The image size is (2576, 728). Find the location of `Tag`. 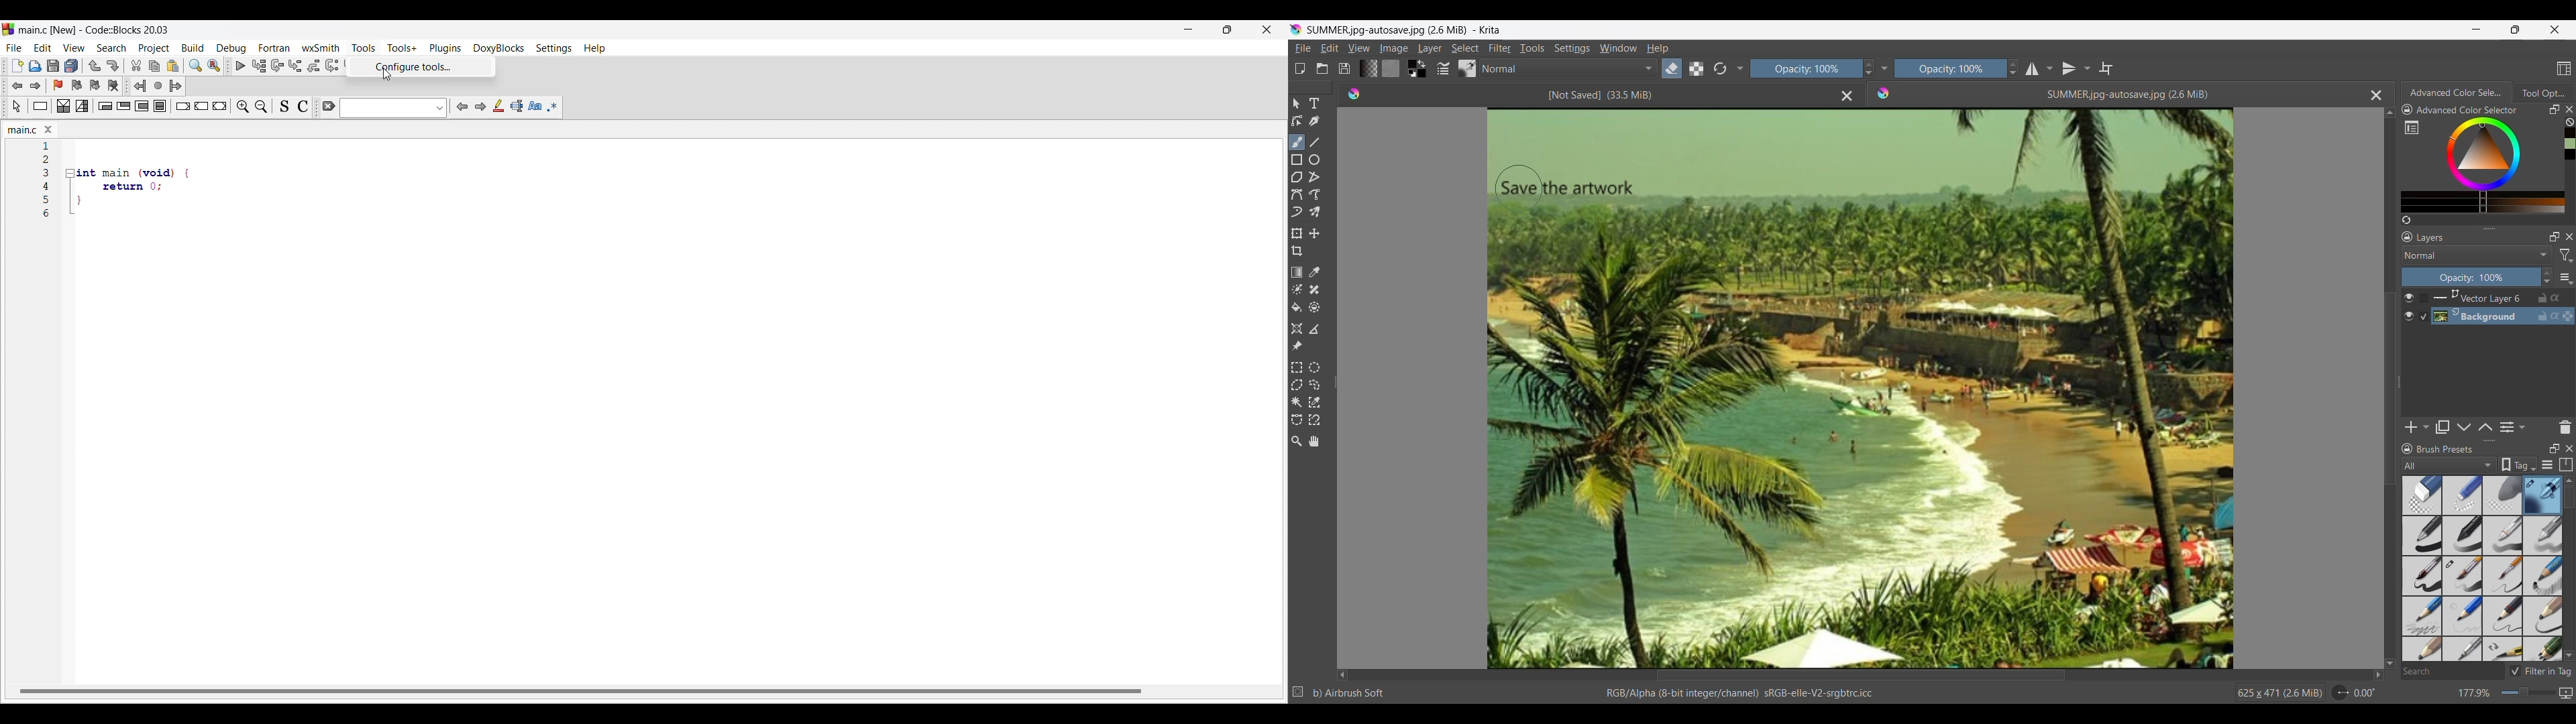

Tag is located at coordinates (2518, 465).